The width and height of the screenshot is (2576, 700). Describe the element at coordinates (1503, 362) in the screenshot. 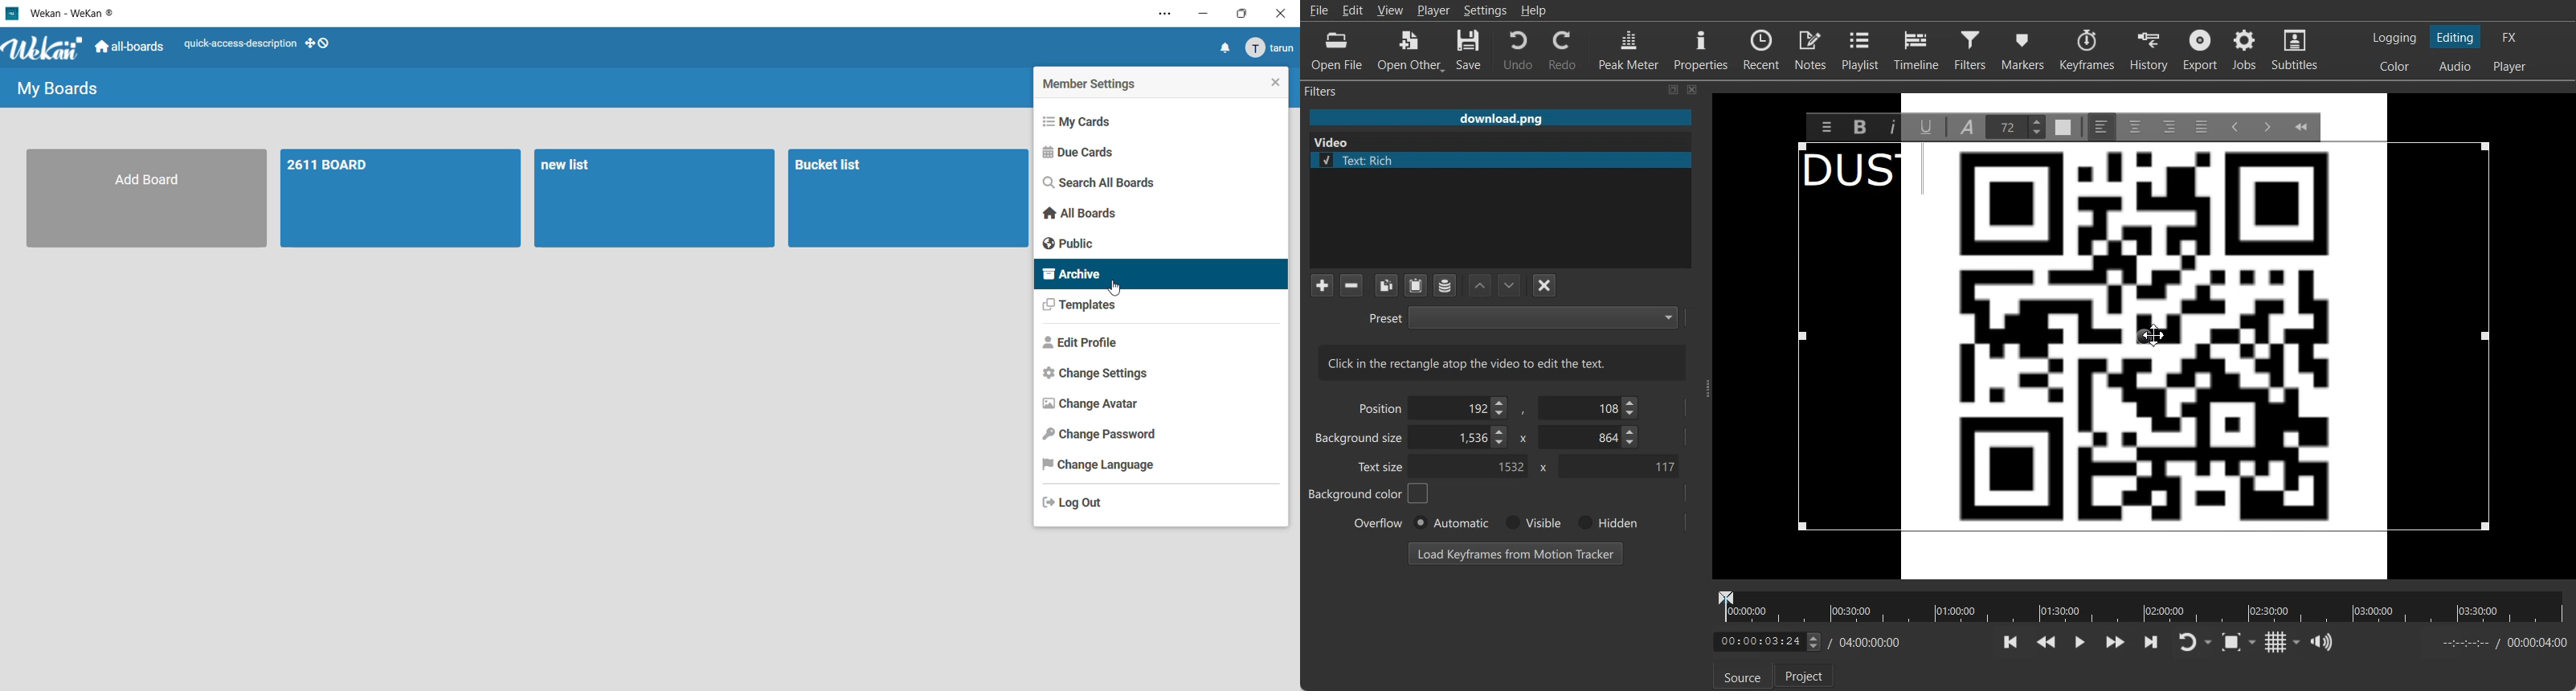

I see `Text` at that location.